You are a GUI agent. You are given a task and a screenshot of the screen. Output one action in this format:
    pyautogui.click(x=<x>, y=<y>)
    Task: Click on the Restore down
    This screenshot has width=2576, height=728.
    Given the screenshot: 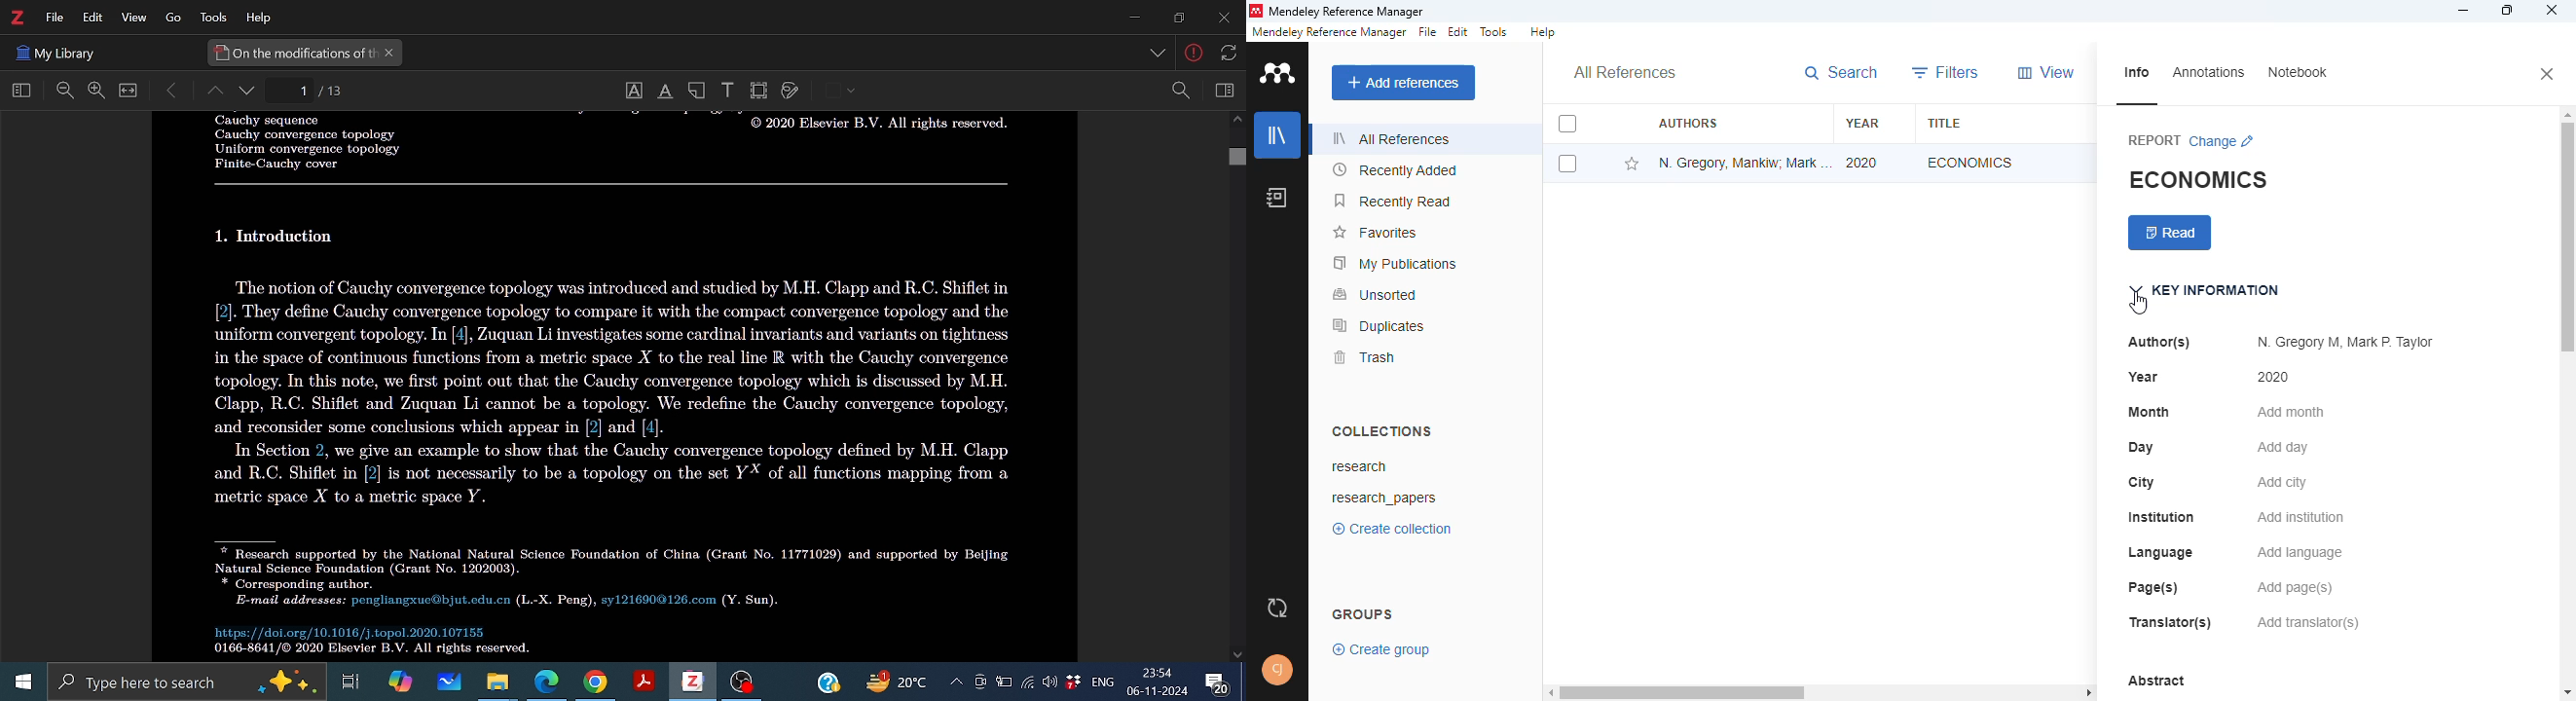 What is the action you would take?
    pyautogui.click(x=1176, y=18)
    